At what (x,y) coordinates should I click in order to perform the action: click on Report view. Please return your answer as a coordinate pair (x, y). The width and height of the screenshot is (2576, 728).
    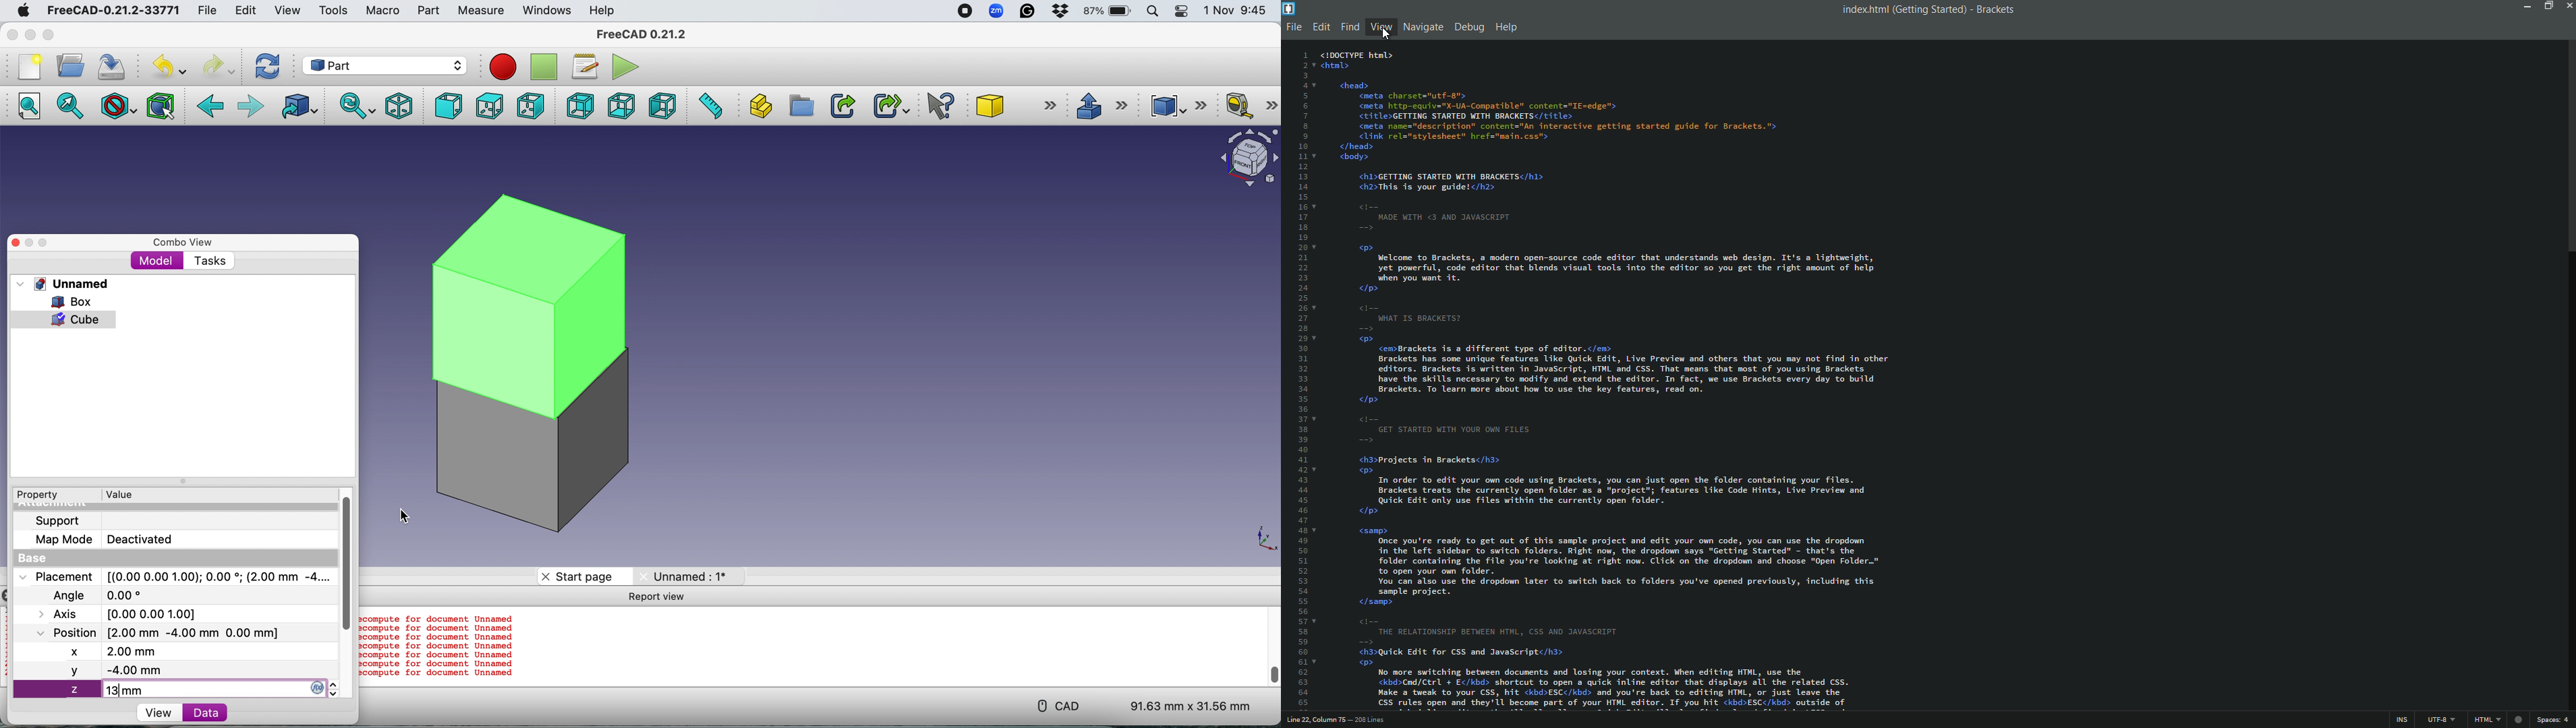
    Looking at the image, I should click on (658, 596).